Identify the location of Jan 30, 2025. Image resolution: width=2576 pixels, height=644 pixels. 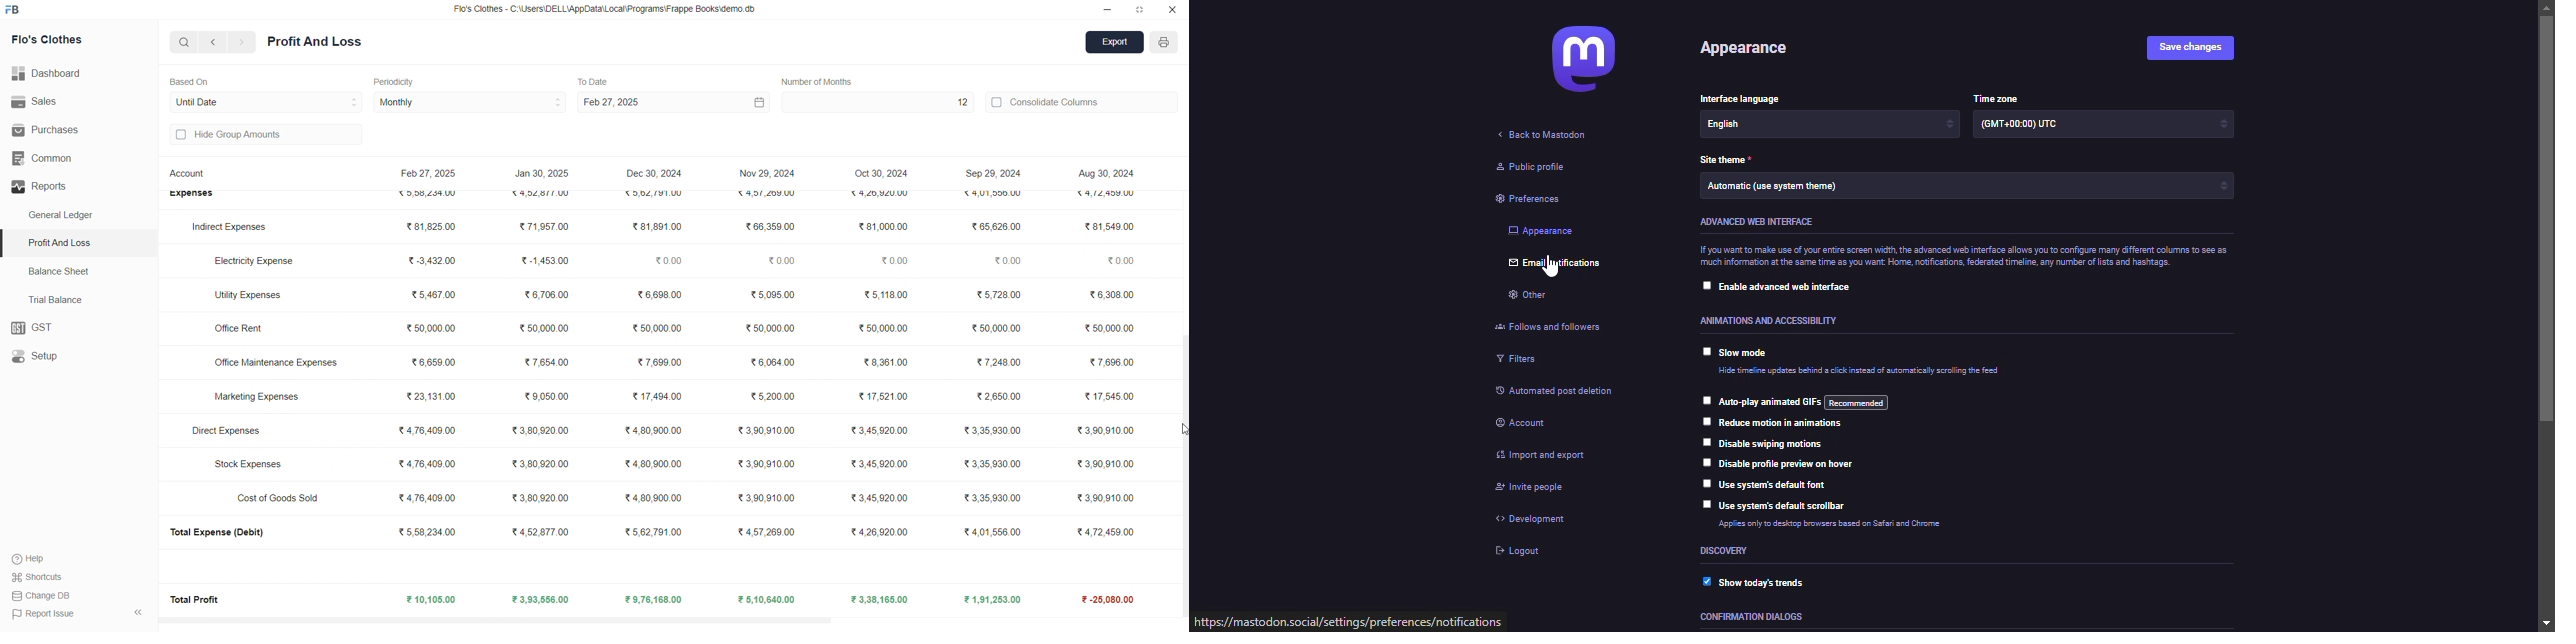
(543, 175).